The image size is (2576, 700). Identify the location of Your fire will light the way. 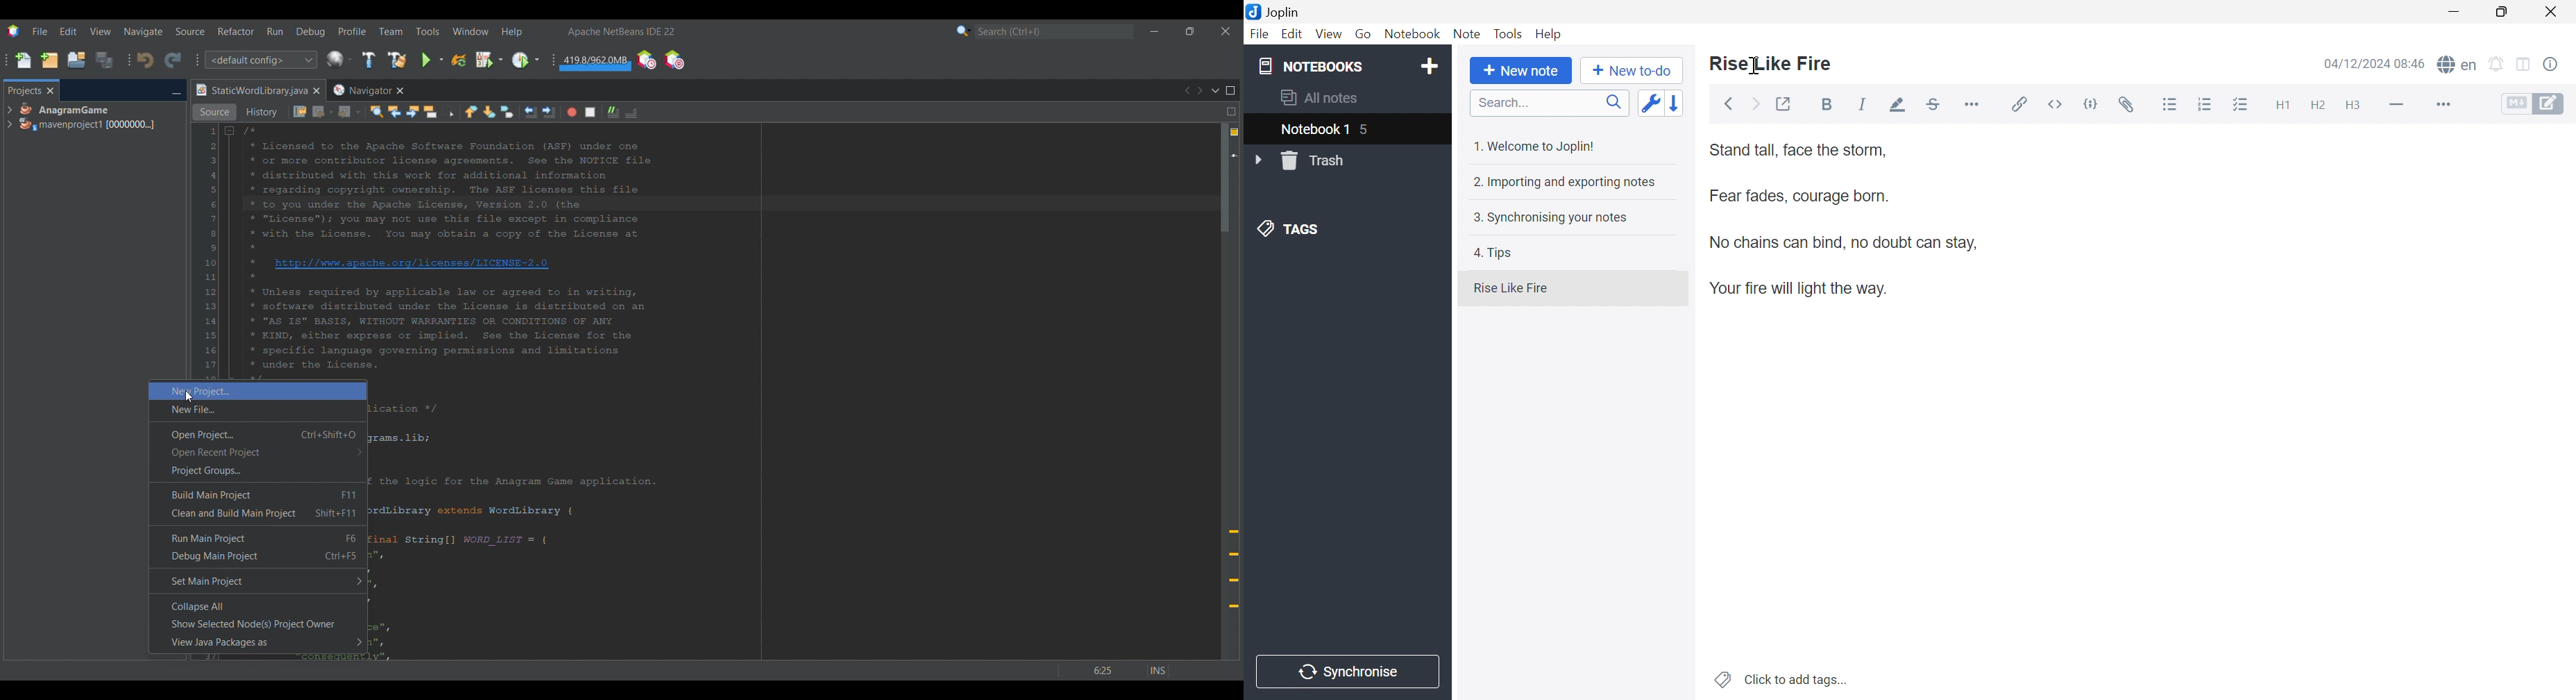
(1798, 290).